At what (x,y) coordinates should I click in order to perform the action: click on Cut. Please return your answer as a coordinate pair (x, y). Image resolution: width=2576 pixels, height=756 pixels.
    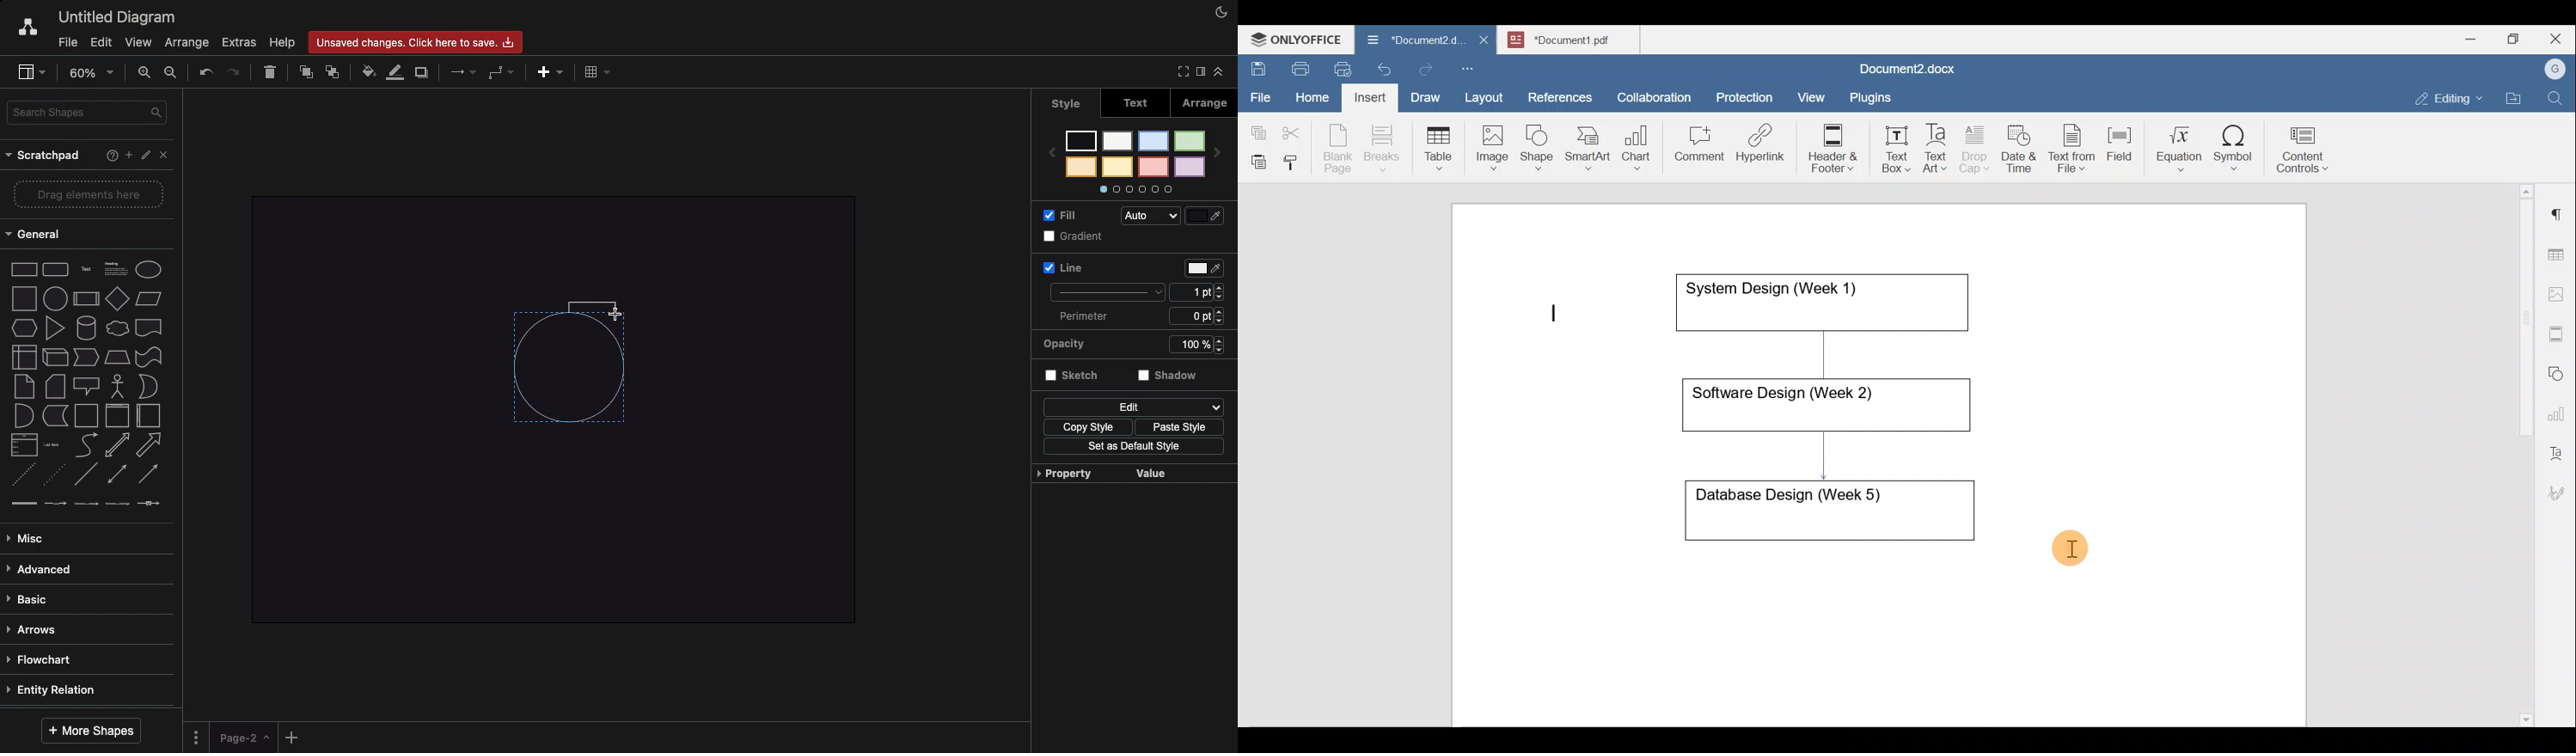
    Looking at the image, I should click on (1296, 130).